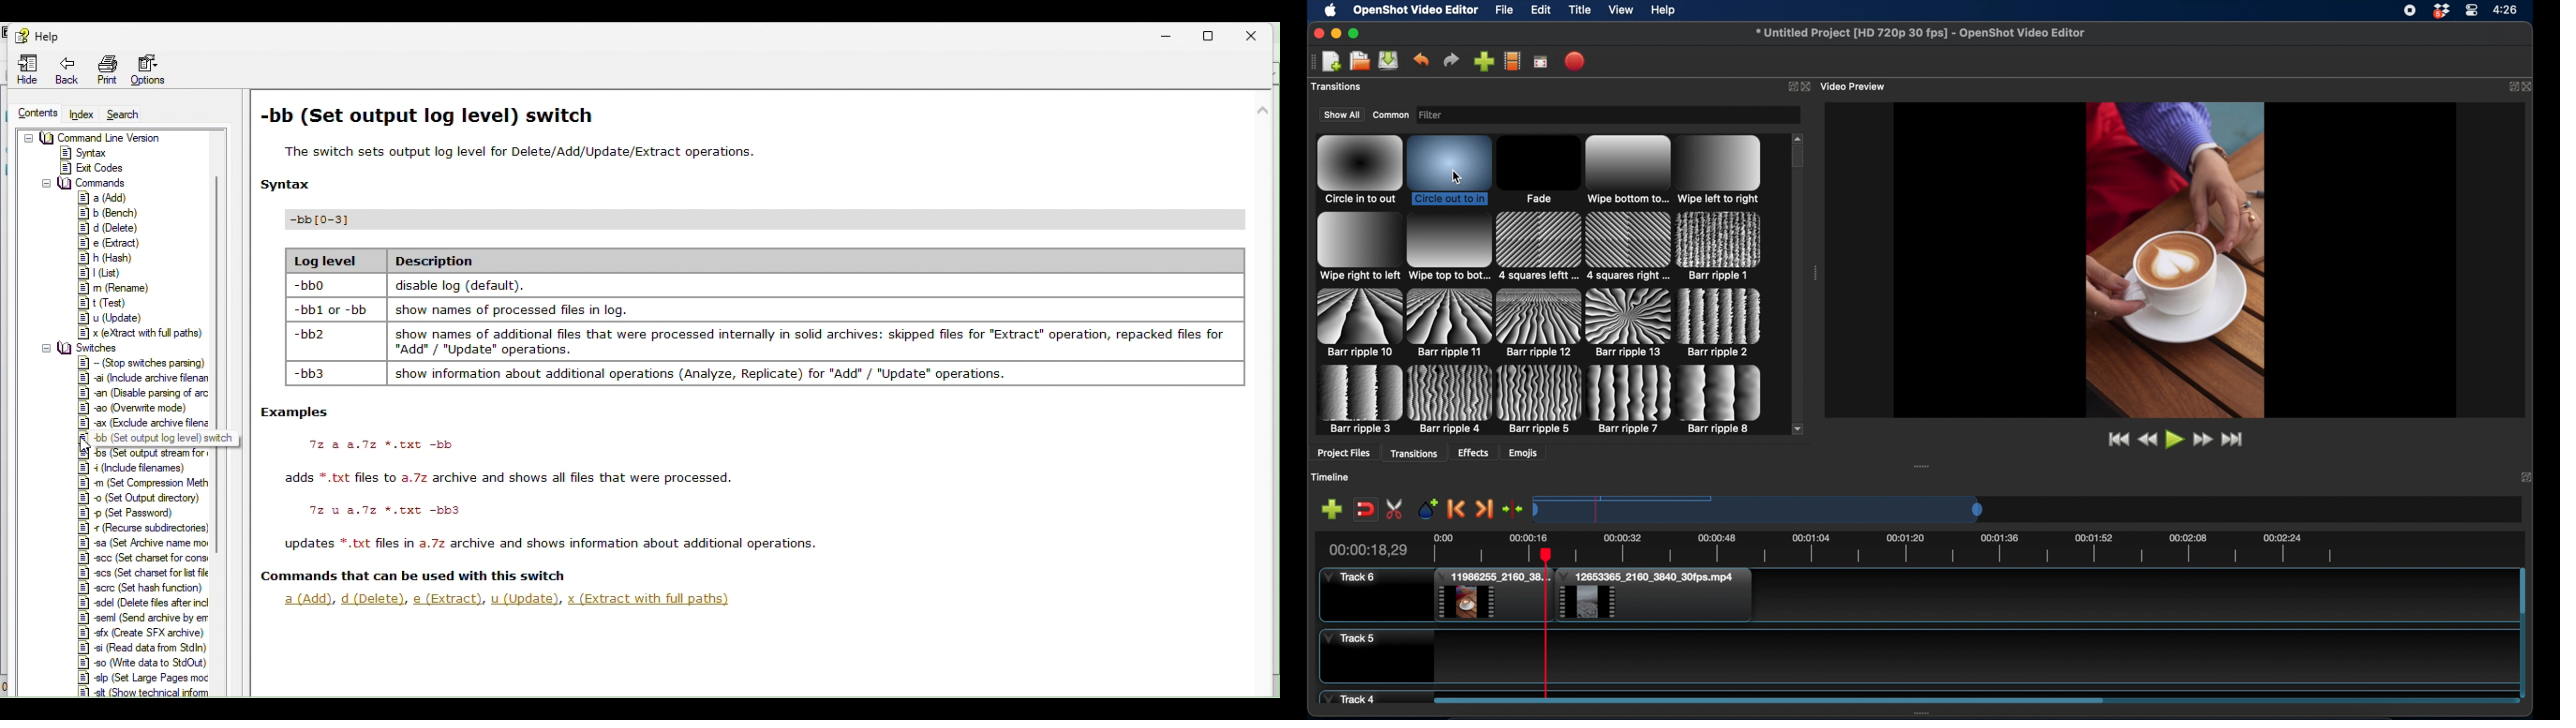  What do you see at coordinates (147, 483) in the screenshot?
I see `EF] m (Set Compression Meth |` at bounding box center [147, 483].